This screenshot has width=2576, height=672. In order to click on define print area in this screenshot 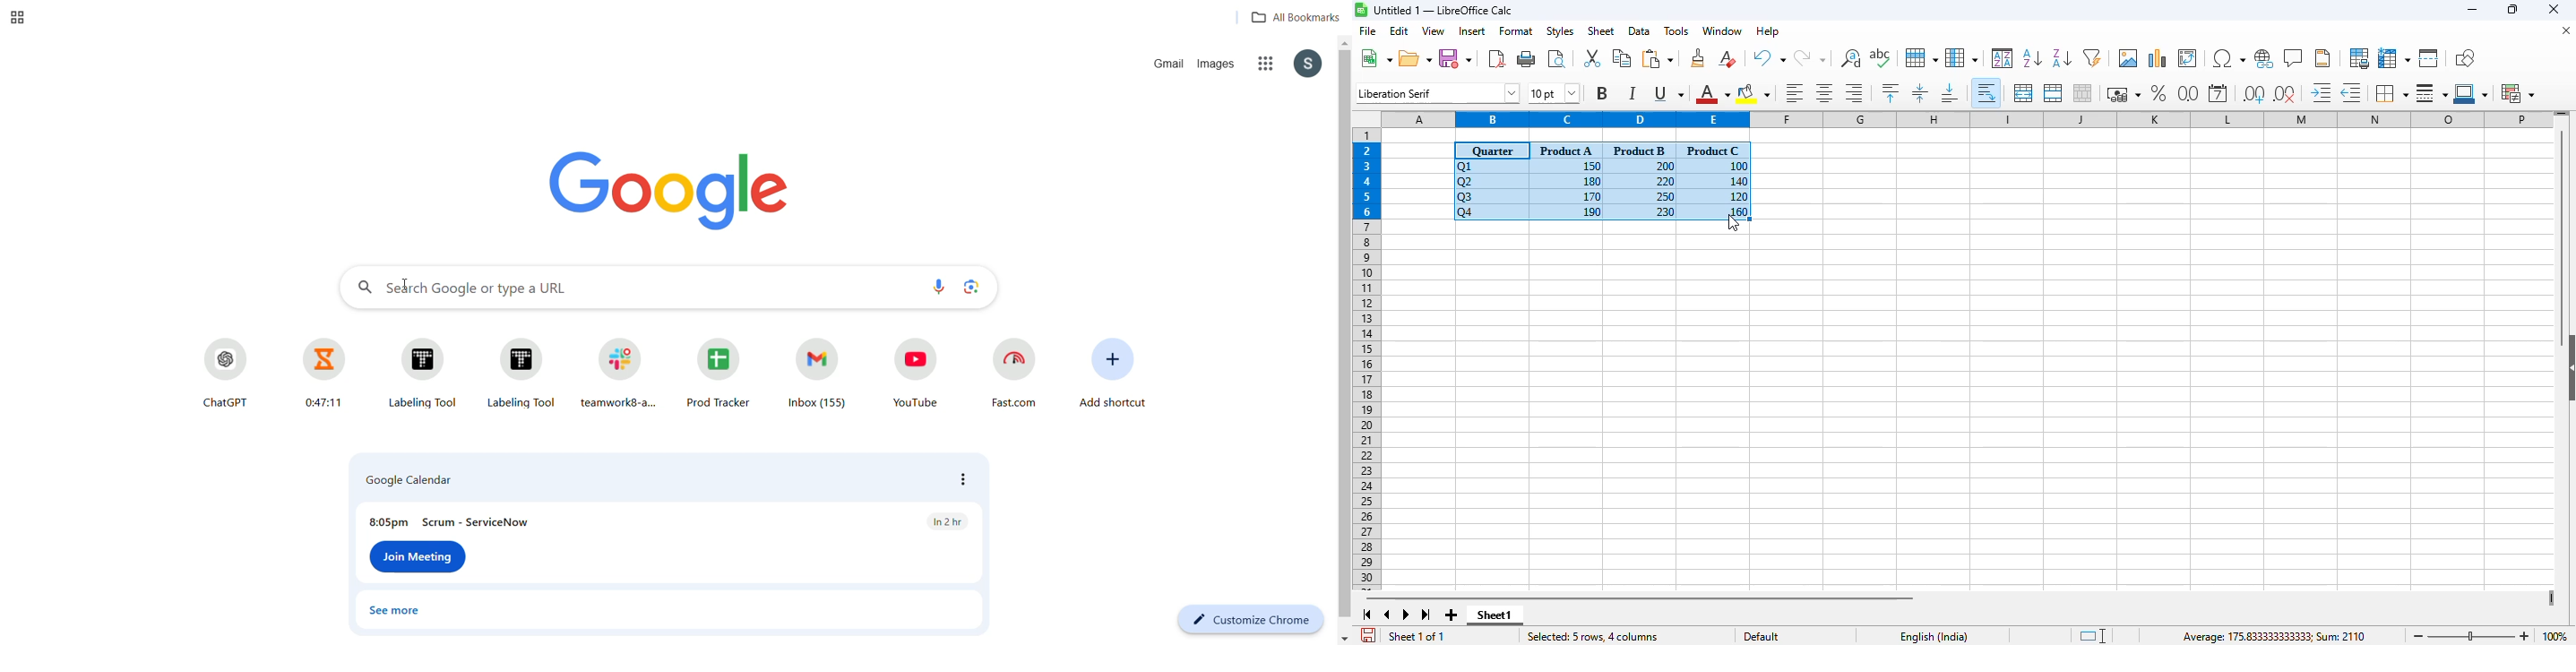, I will do `click(2359, 58)`.